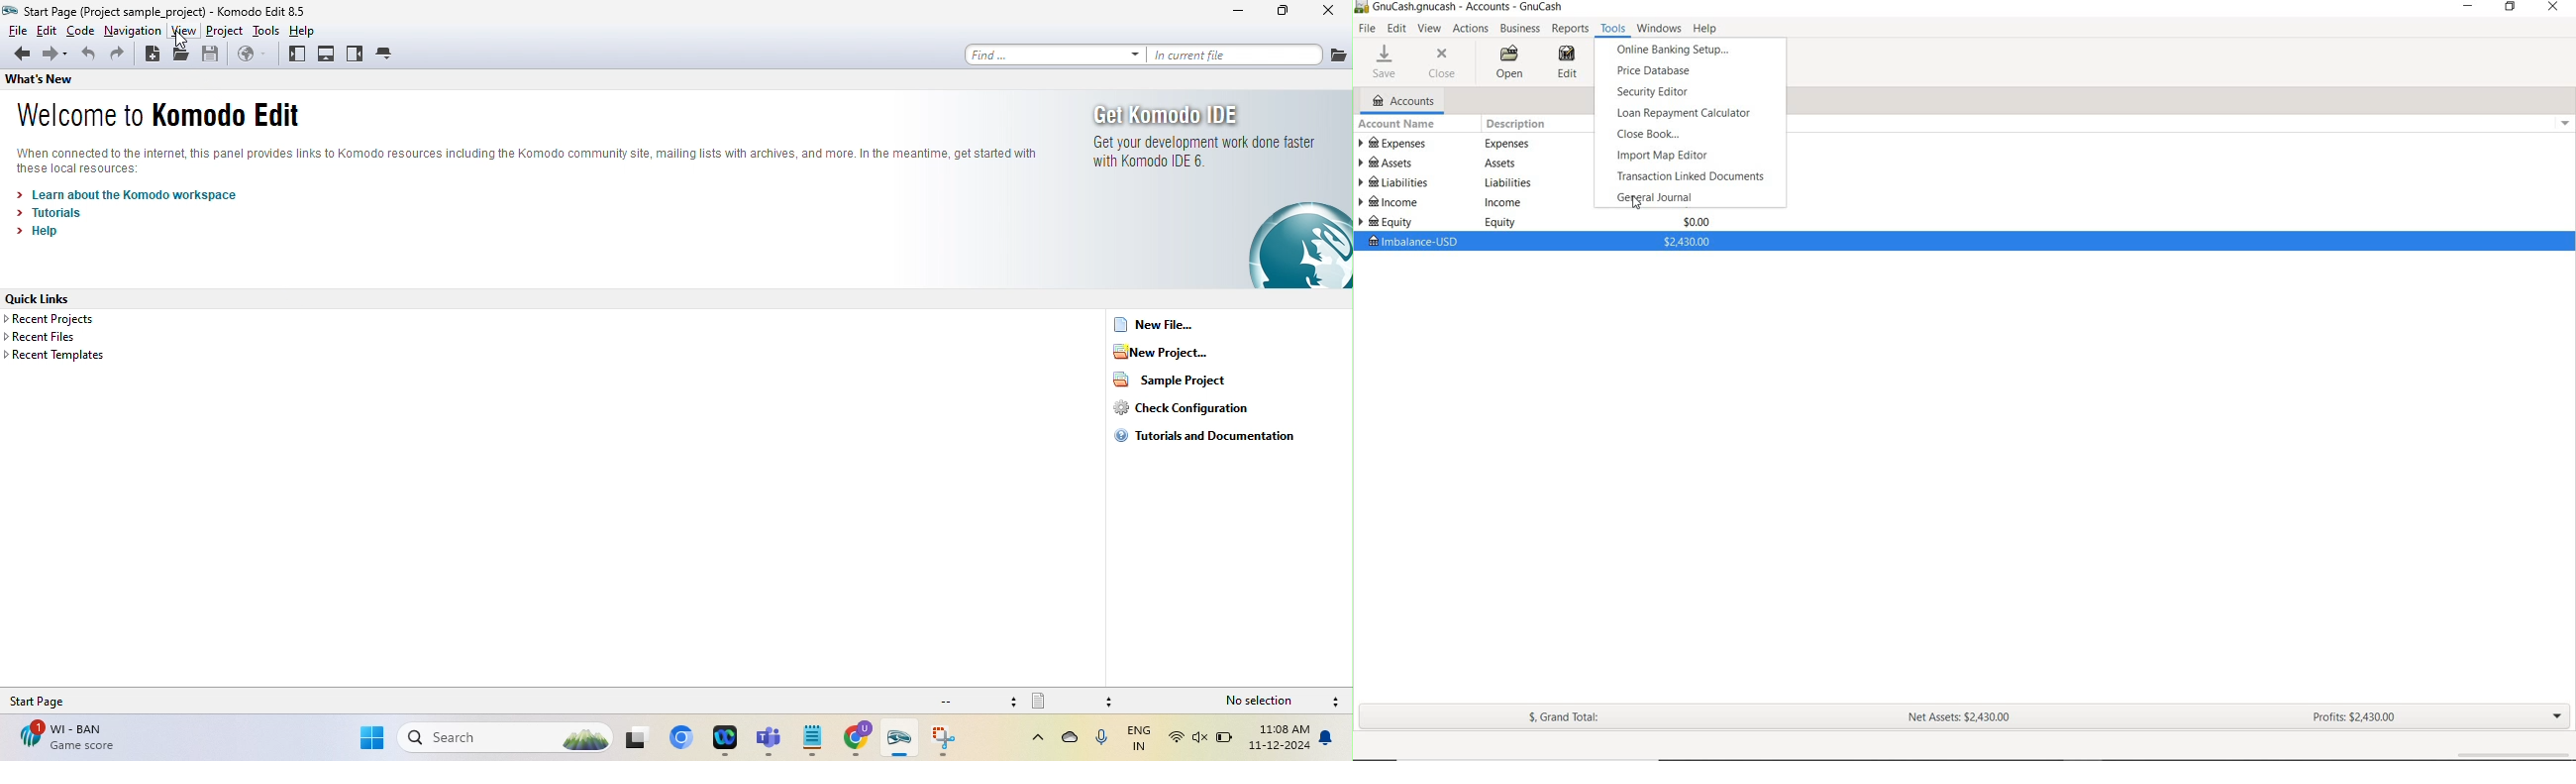 This screenshot has width=2576, height=784. Describe the element at coordinates (183, 32) in the screenshot. I see `view` at that location.